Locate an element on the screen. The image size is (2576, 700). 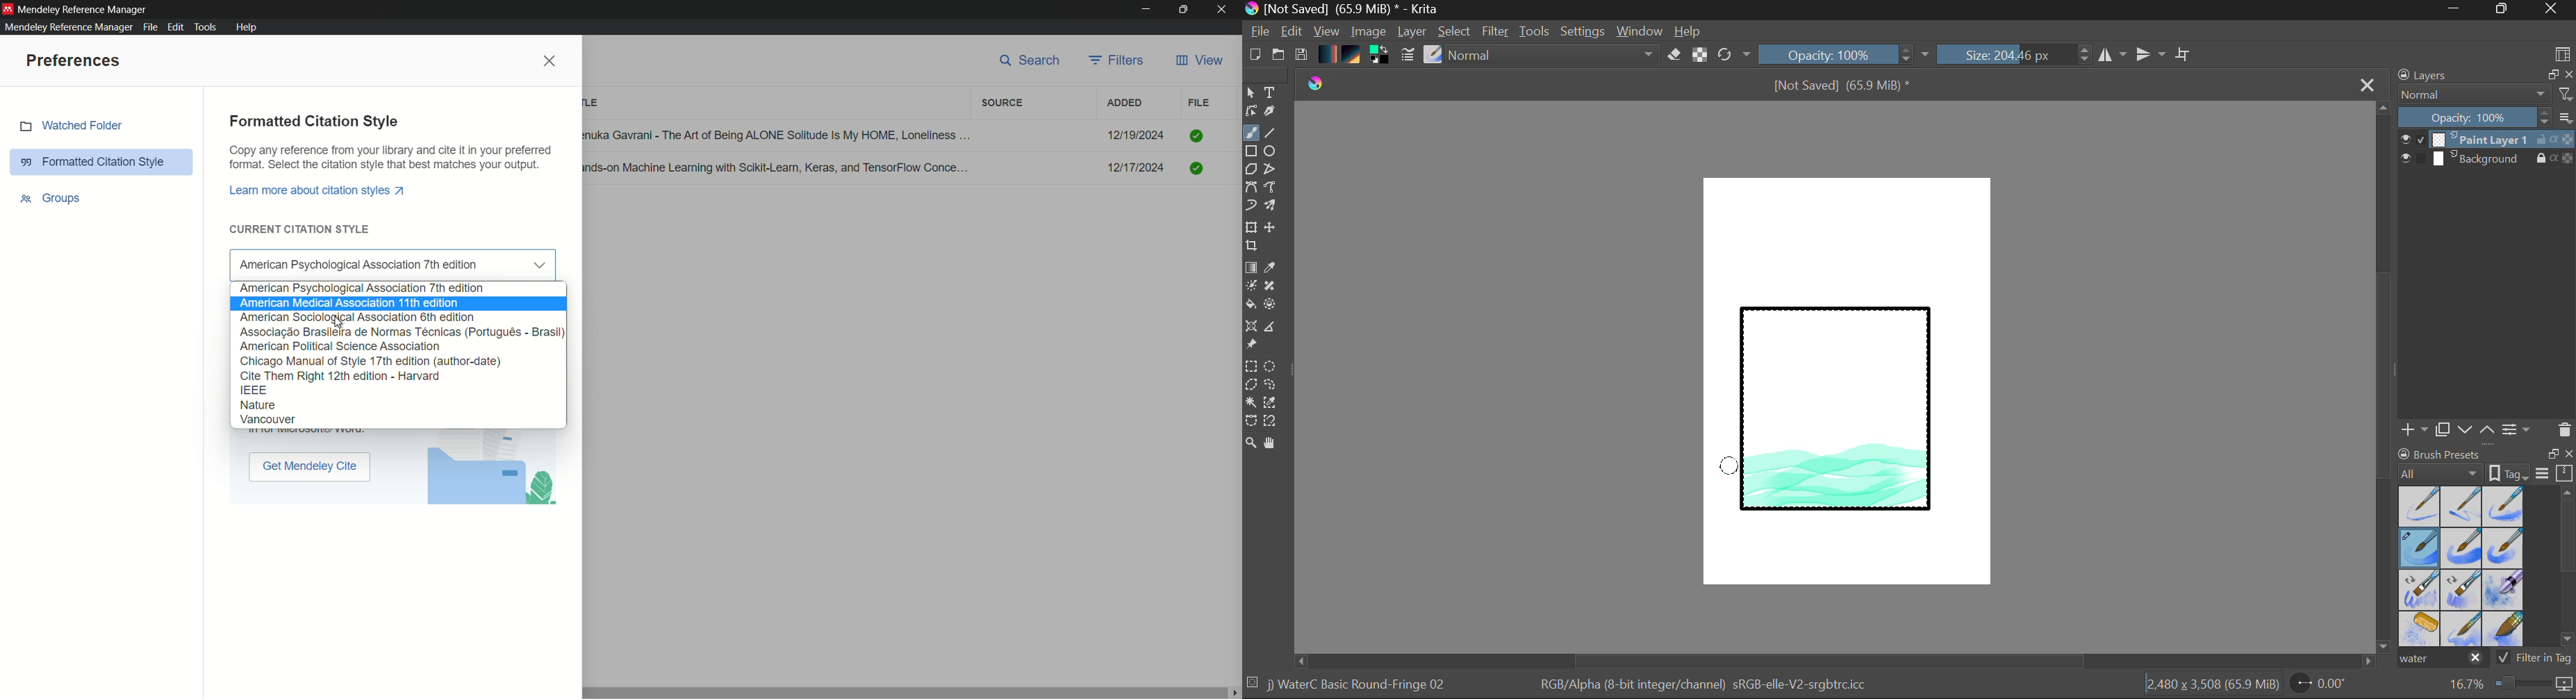
Blending Tool is located at coordinates (1554, 56).